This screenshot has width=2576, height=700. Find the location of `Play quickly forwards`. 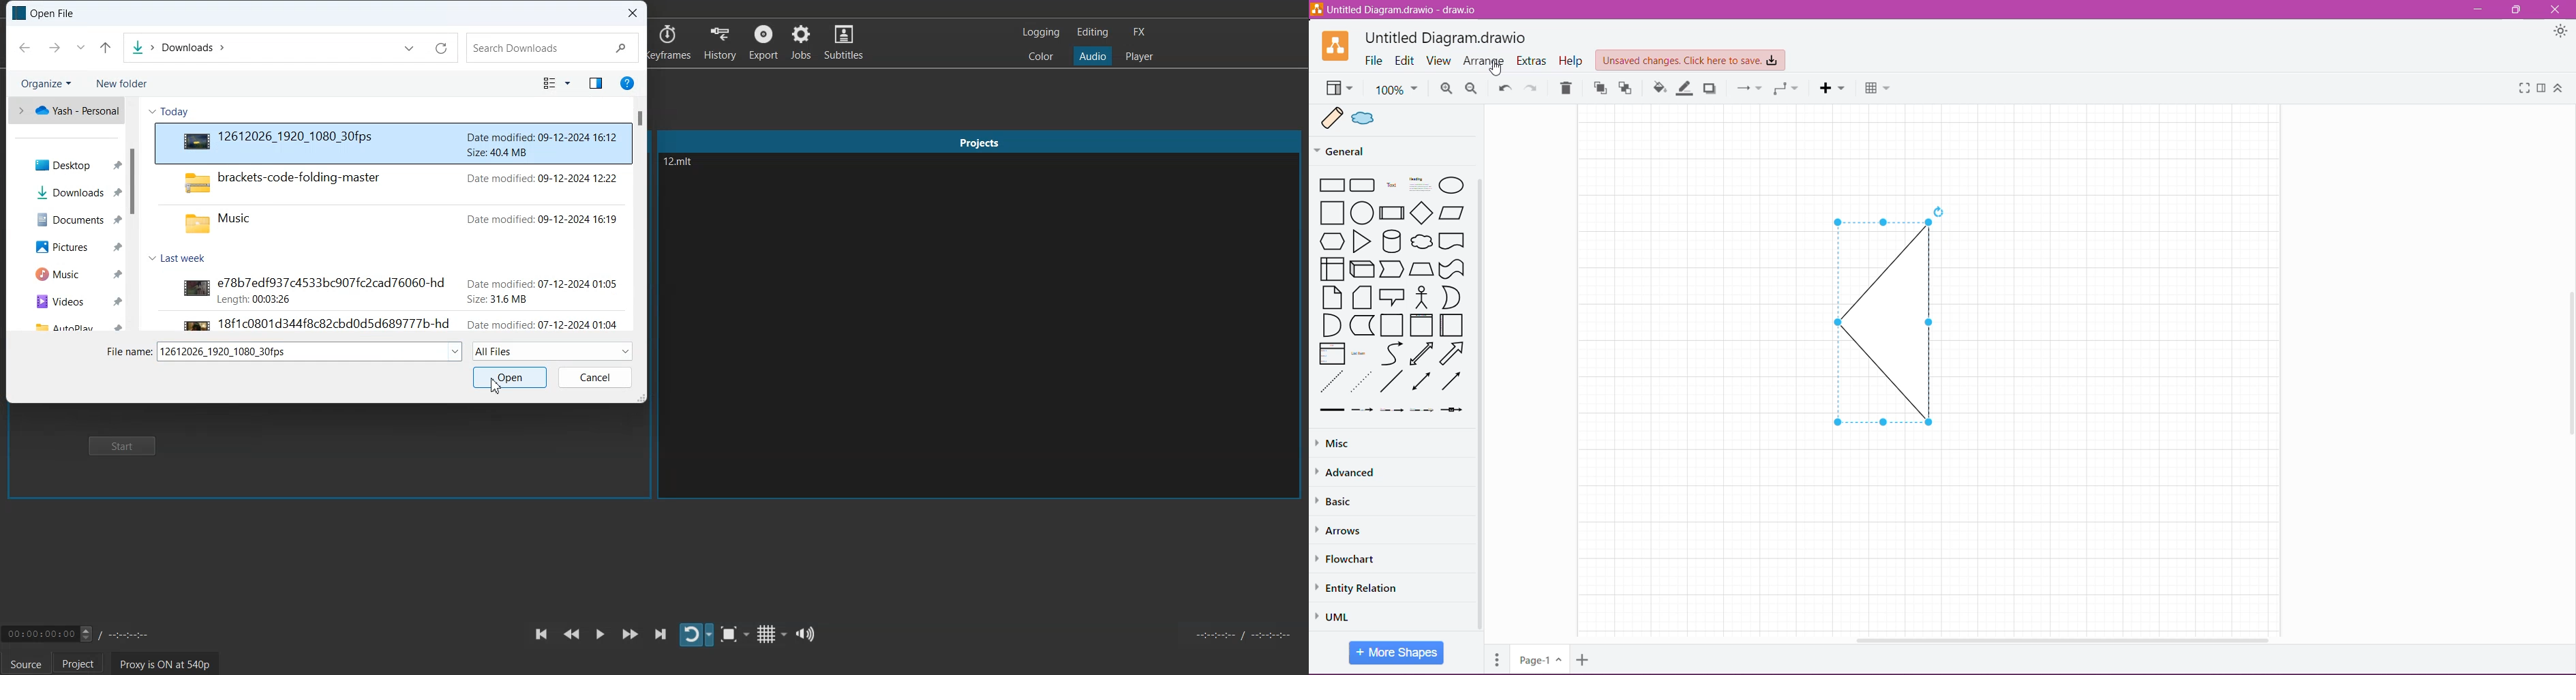

Play quickly forwards is located at coordinates (631, 633).